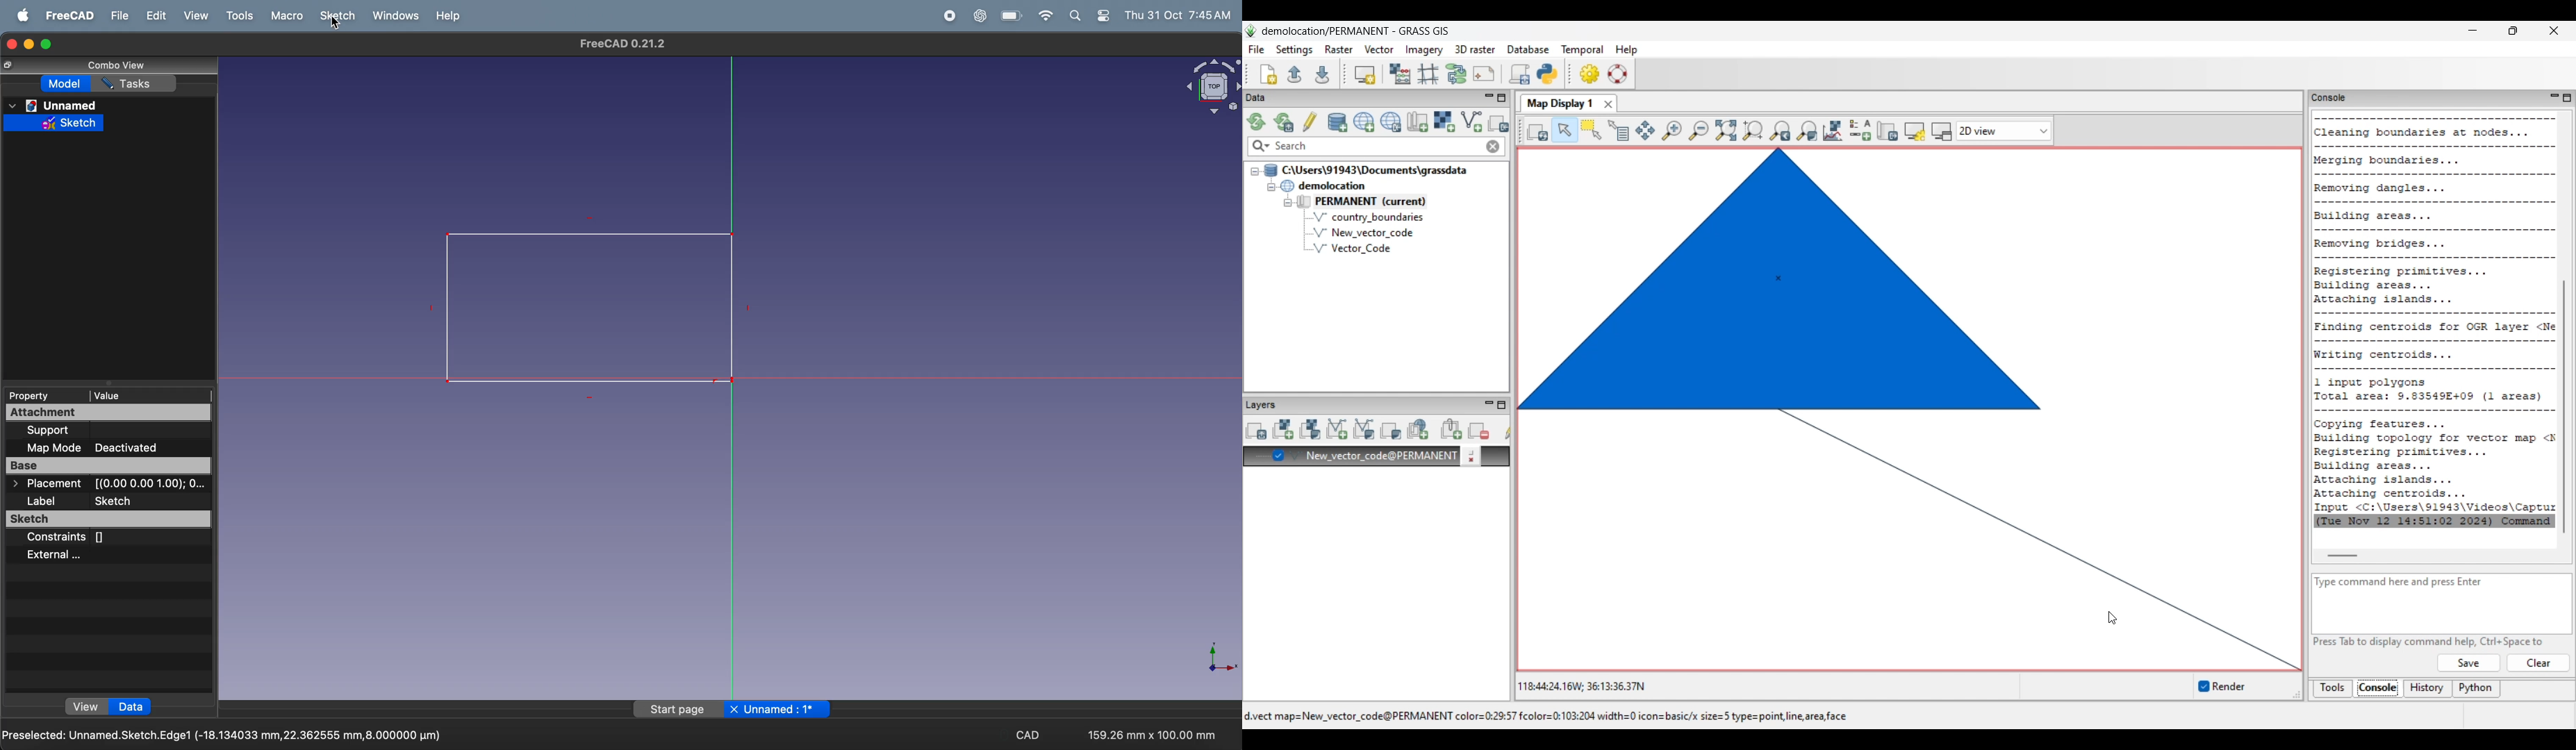 The height and width of the screenshot is (756, 2576). I want to click on sketch, so click(108, 519).